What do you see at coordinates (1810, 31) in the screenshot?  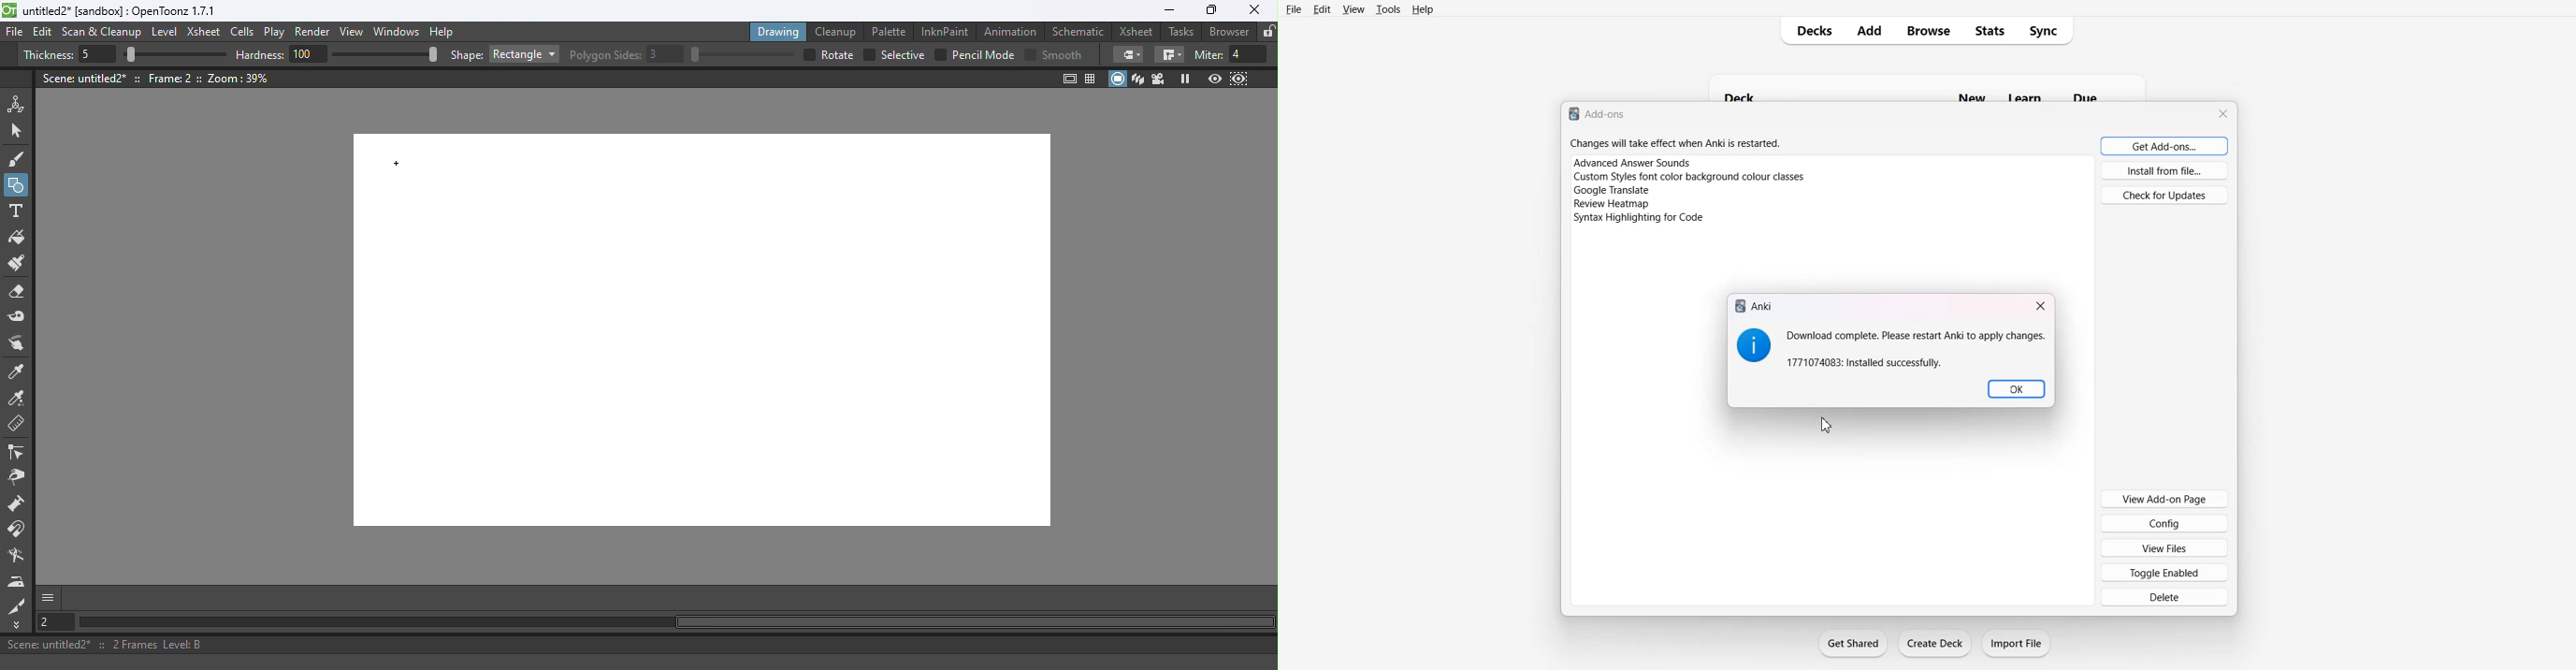 I see `Decks` at bounding box center [1810, 31].